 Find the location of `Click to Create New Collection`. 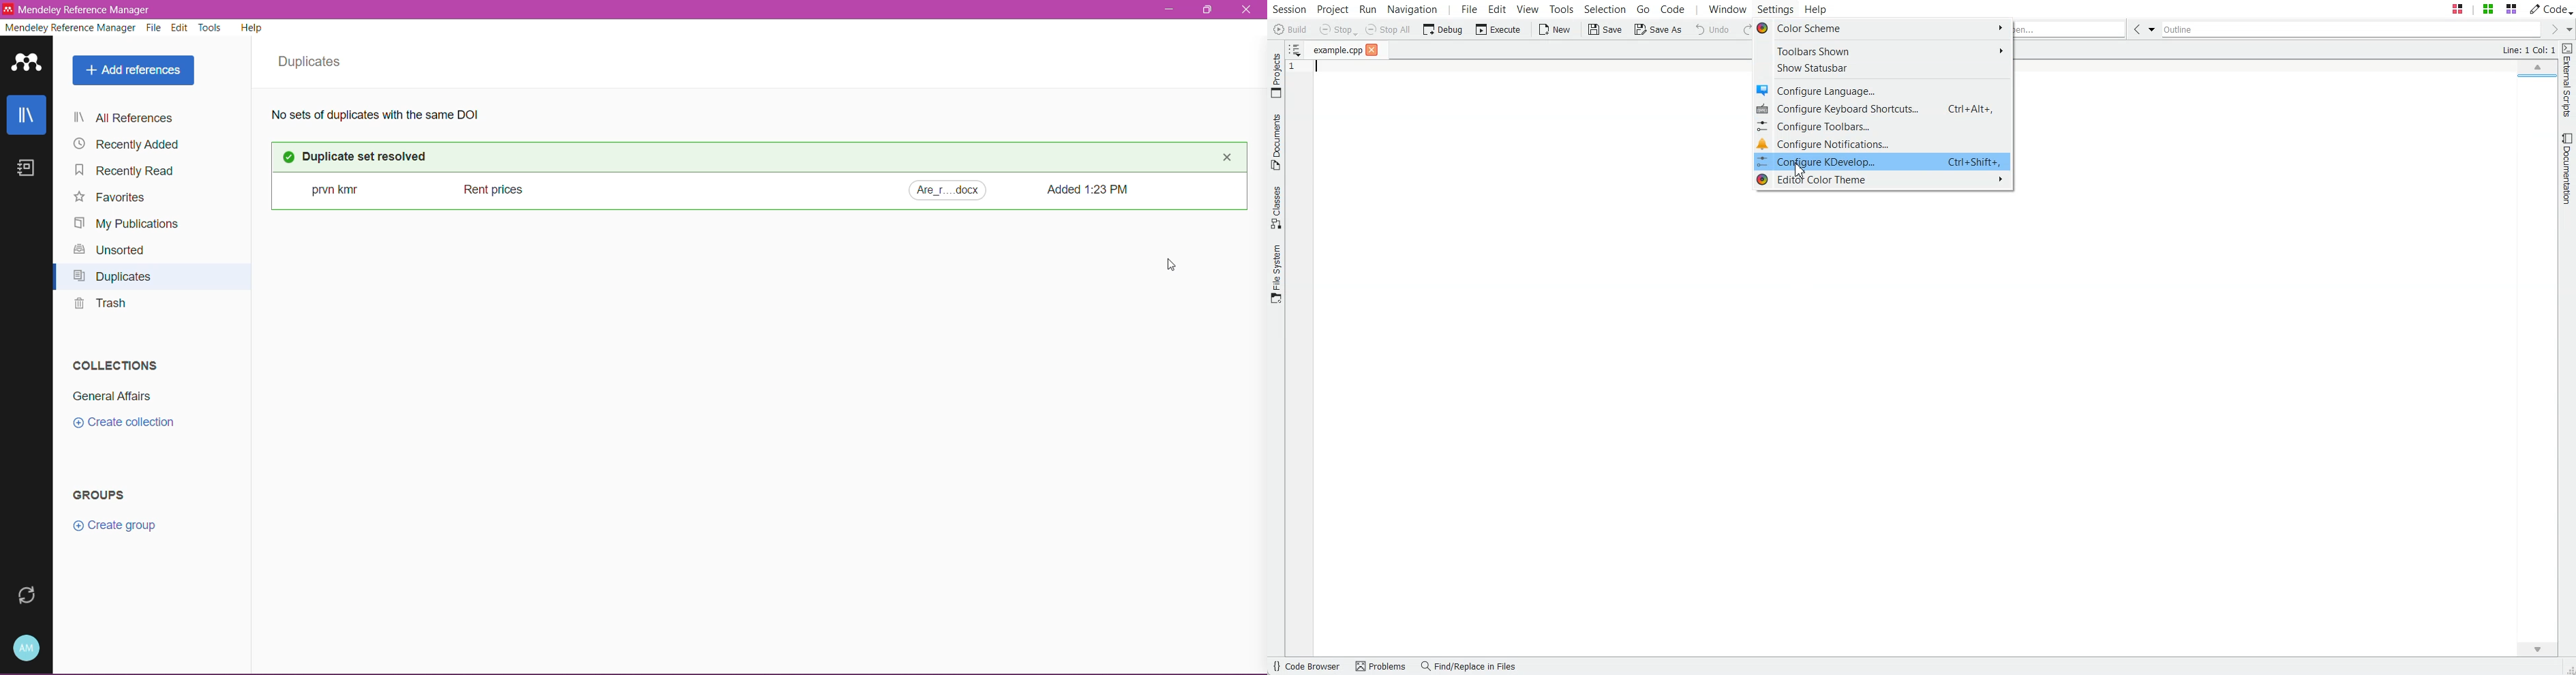

Click to Create New Collection is located at coordinates (133, 423).